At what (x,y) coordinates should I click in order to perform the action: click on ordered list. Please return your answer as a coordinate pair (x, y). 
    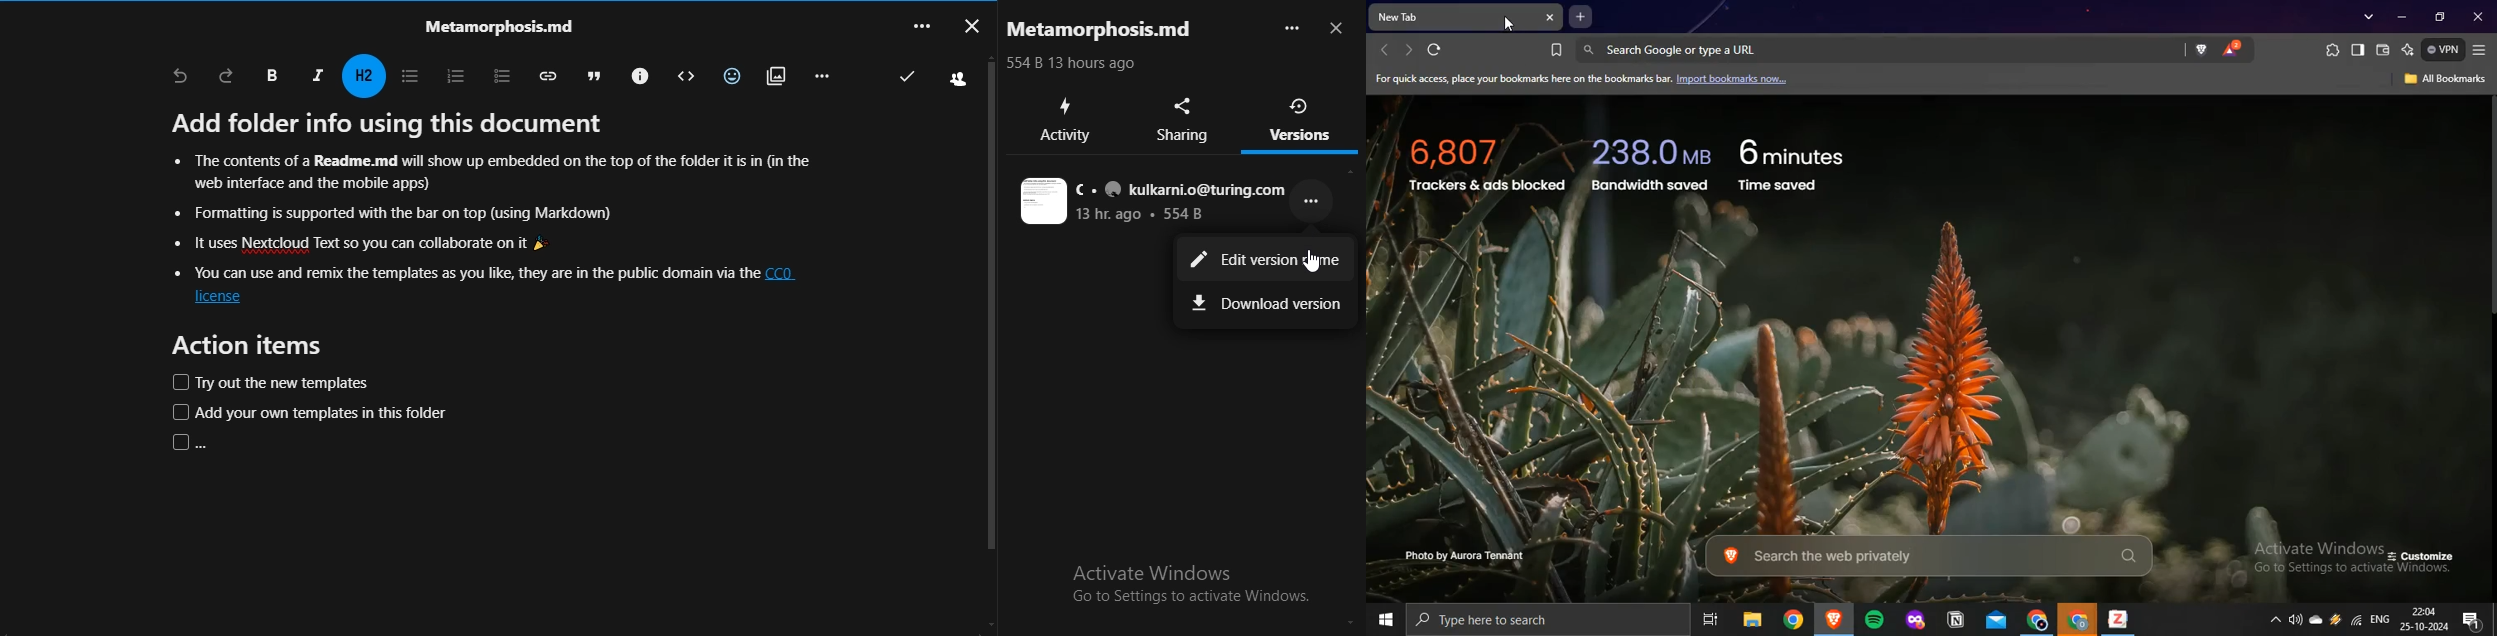
    Looking at the image, I should click on (451, 74).